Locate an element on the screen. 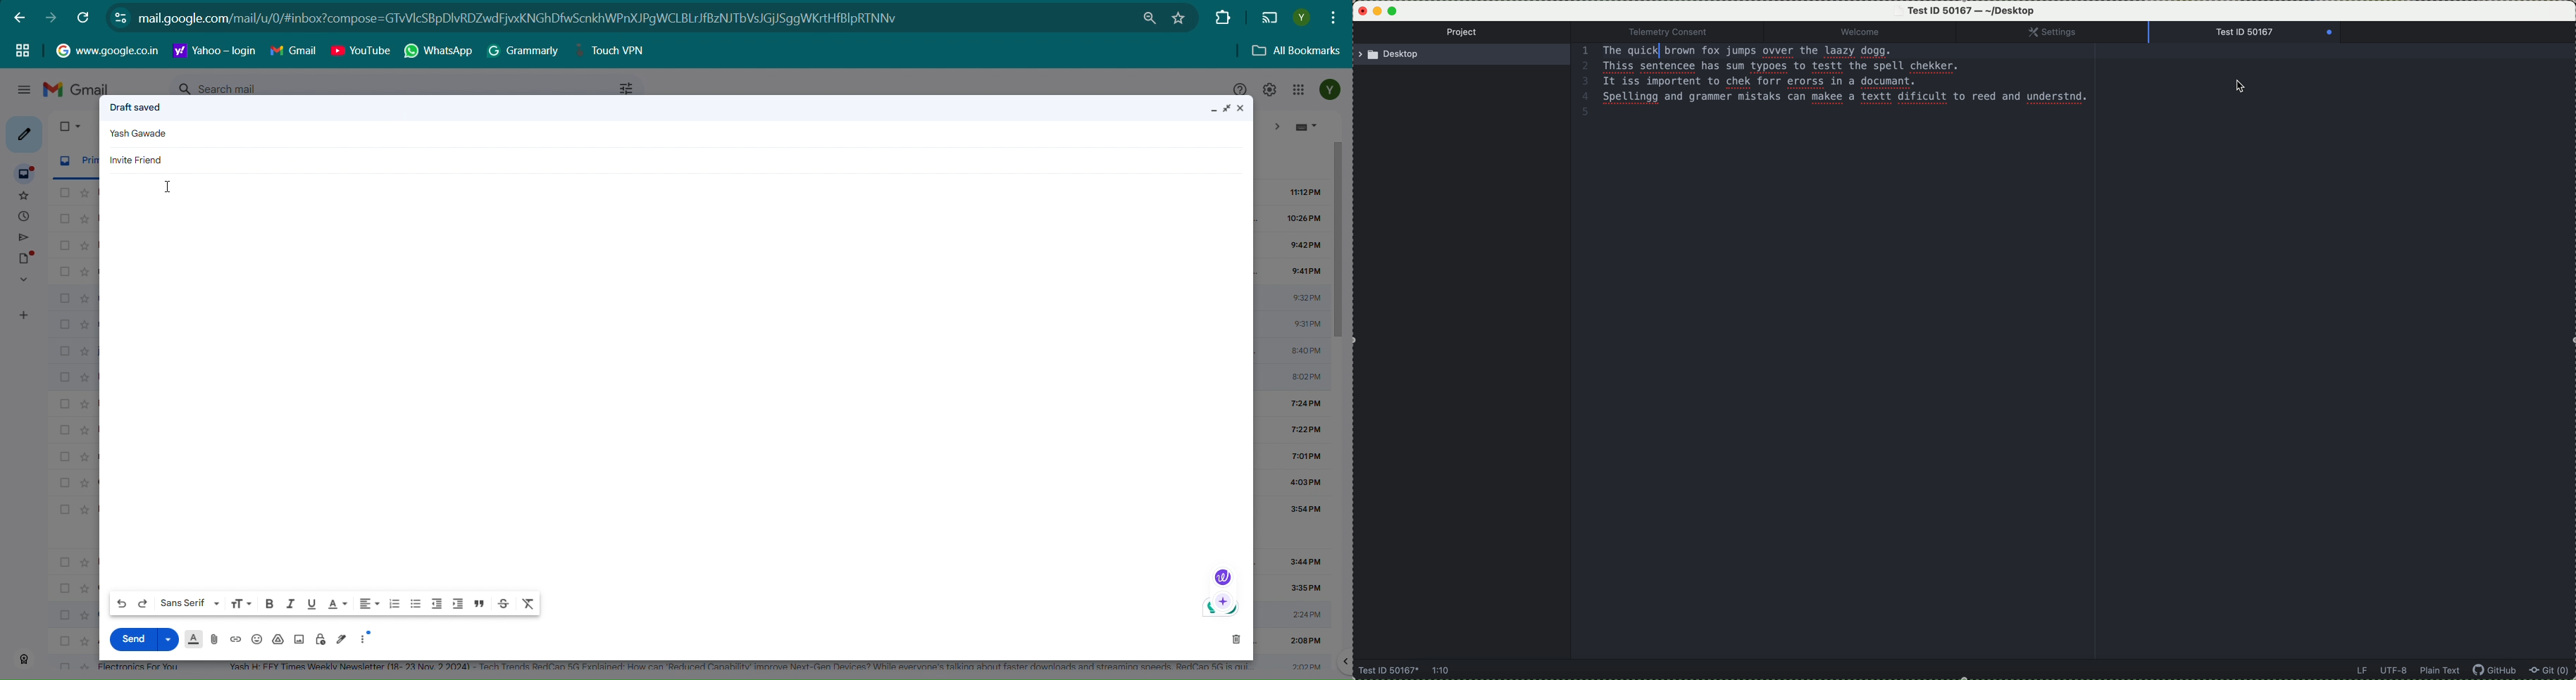 The height and width of the screenshot is (700, 2576). Maximize is located at coordinates (1228, 108).